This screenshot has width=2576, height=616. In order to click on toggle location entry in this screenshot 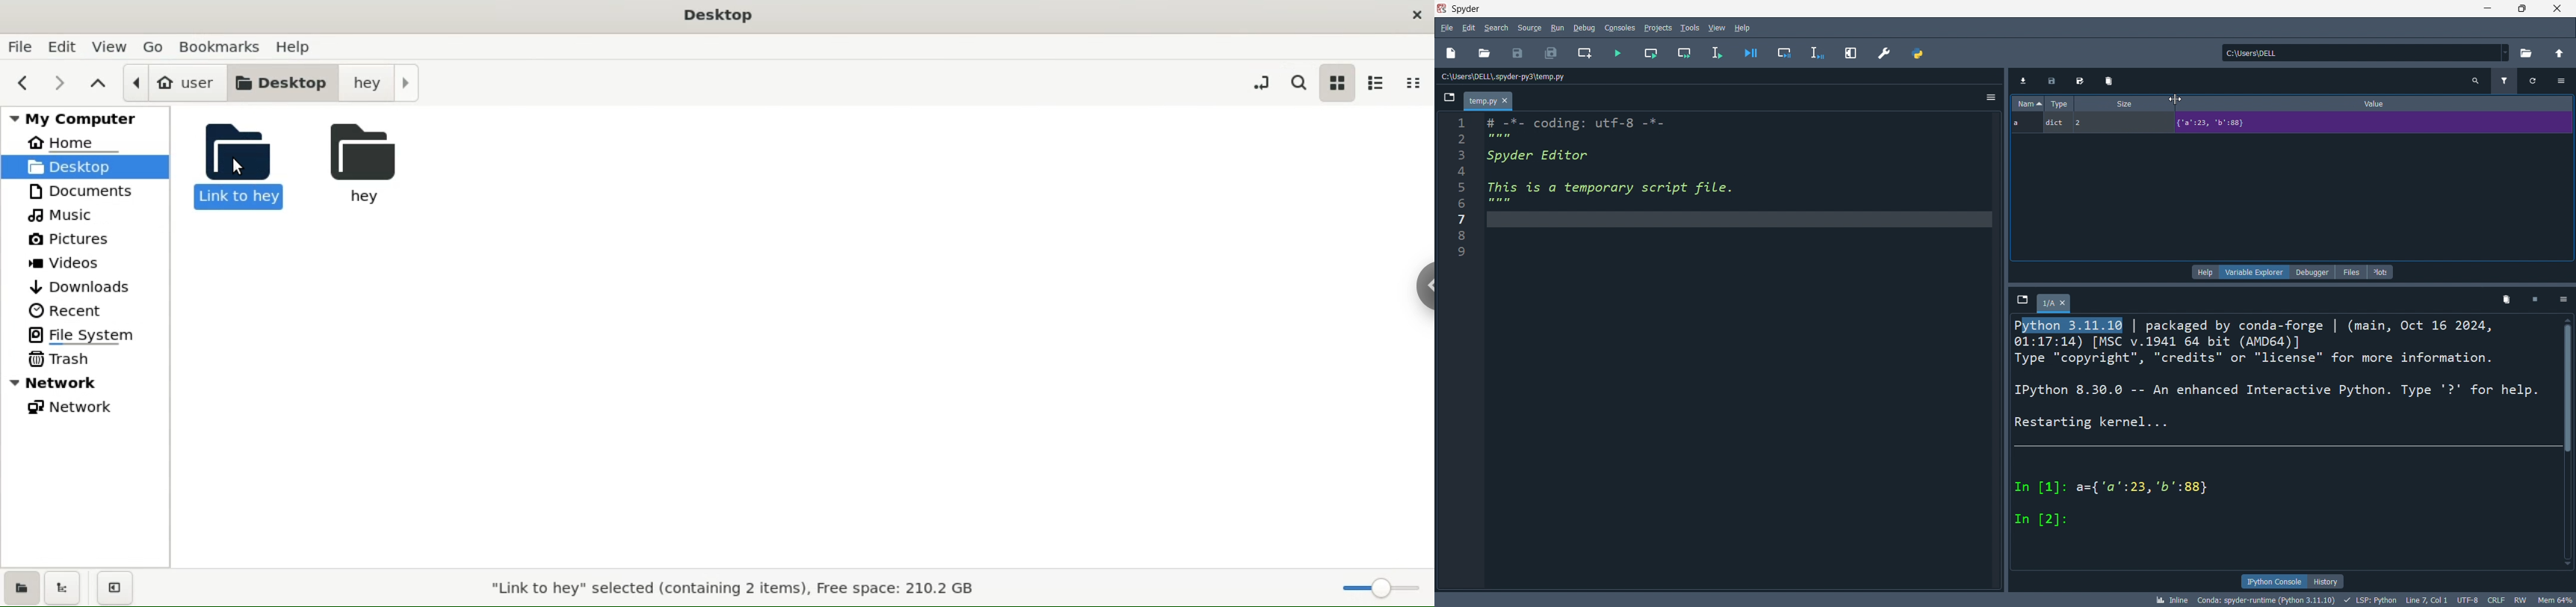, I will do `click(1262, 80)`.